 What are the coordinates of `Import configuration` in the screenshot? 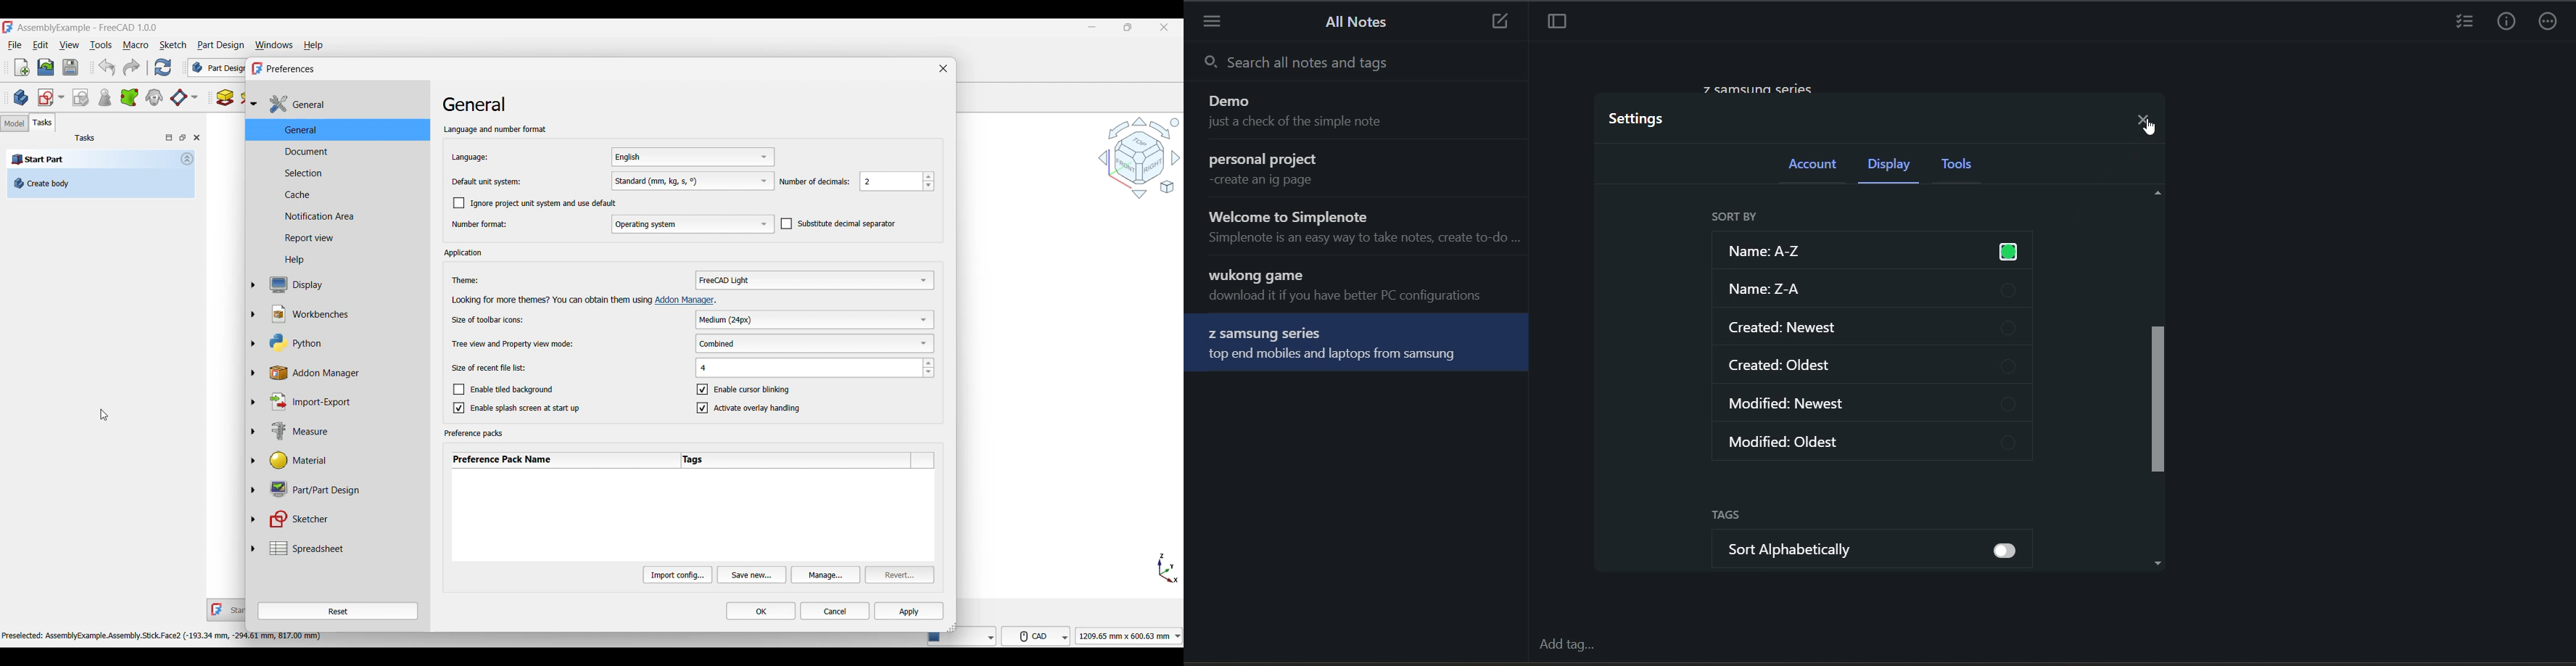 It's located at (677, 575).